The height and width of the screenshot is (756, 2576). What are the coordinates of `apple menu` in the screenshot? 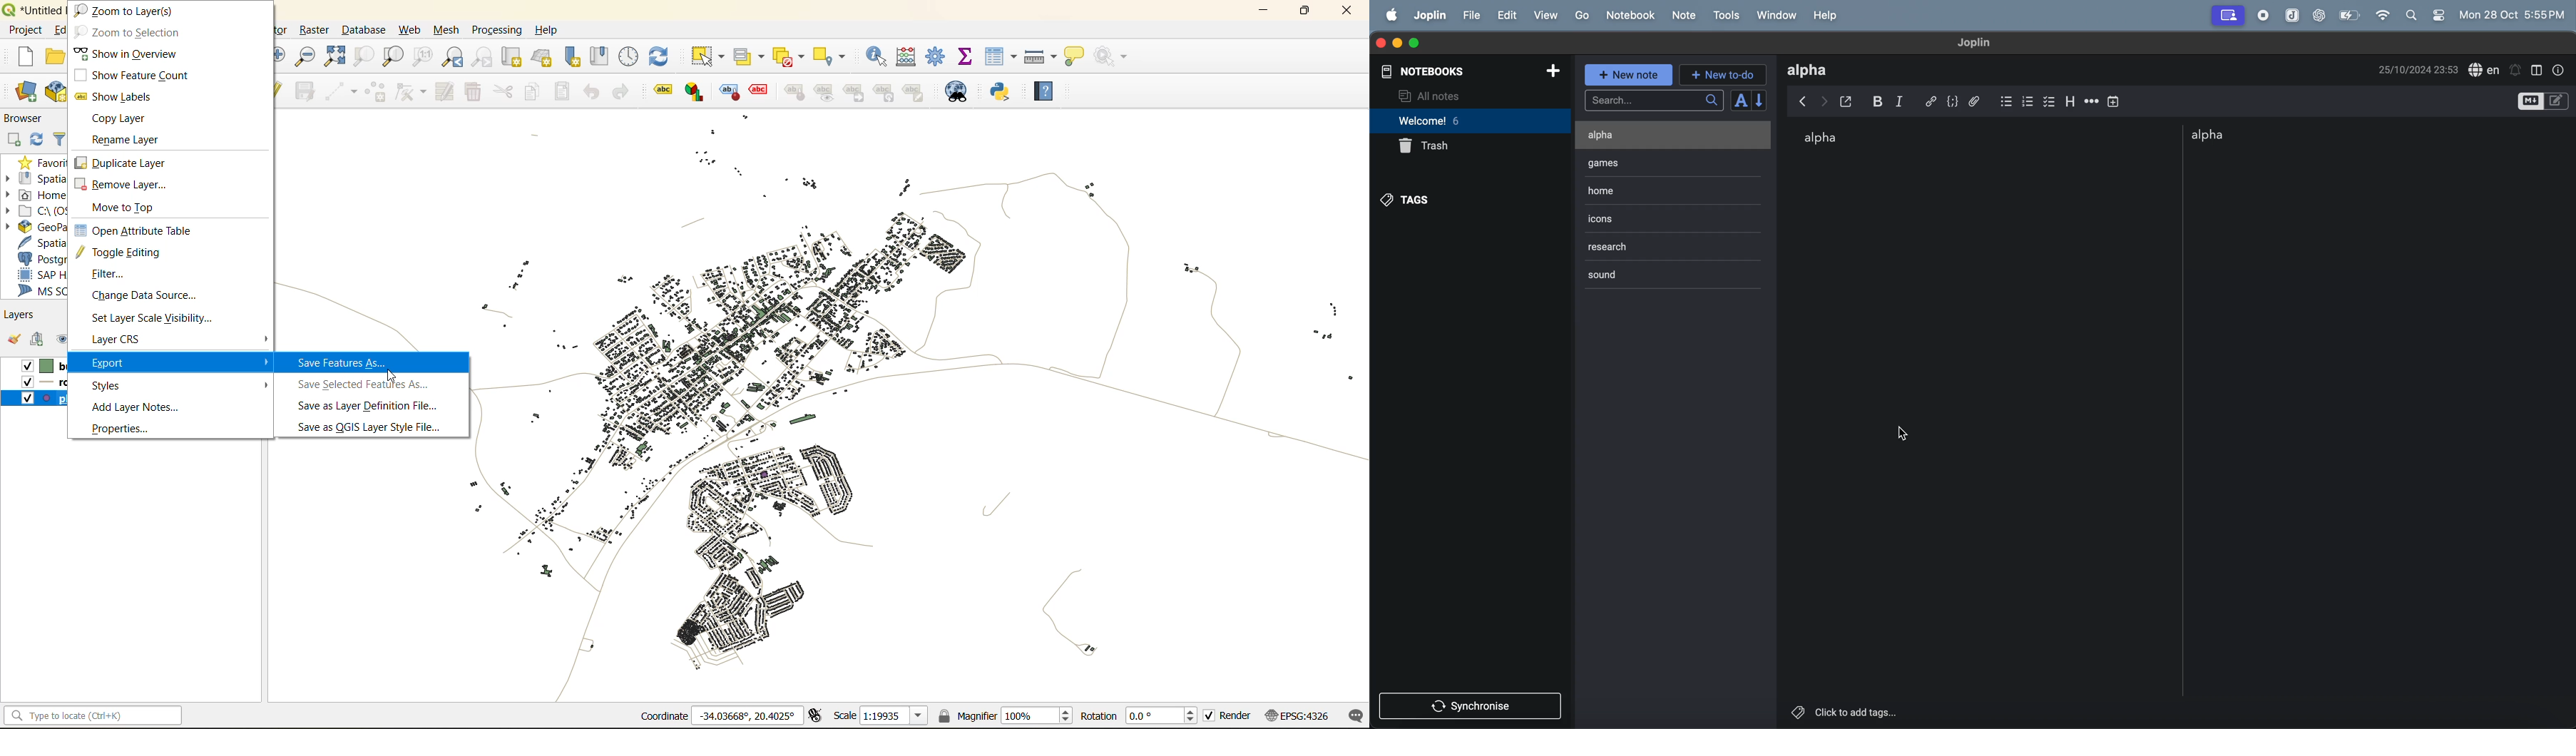 It's located at (1390, 15).